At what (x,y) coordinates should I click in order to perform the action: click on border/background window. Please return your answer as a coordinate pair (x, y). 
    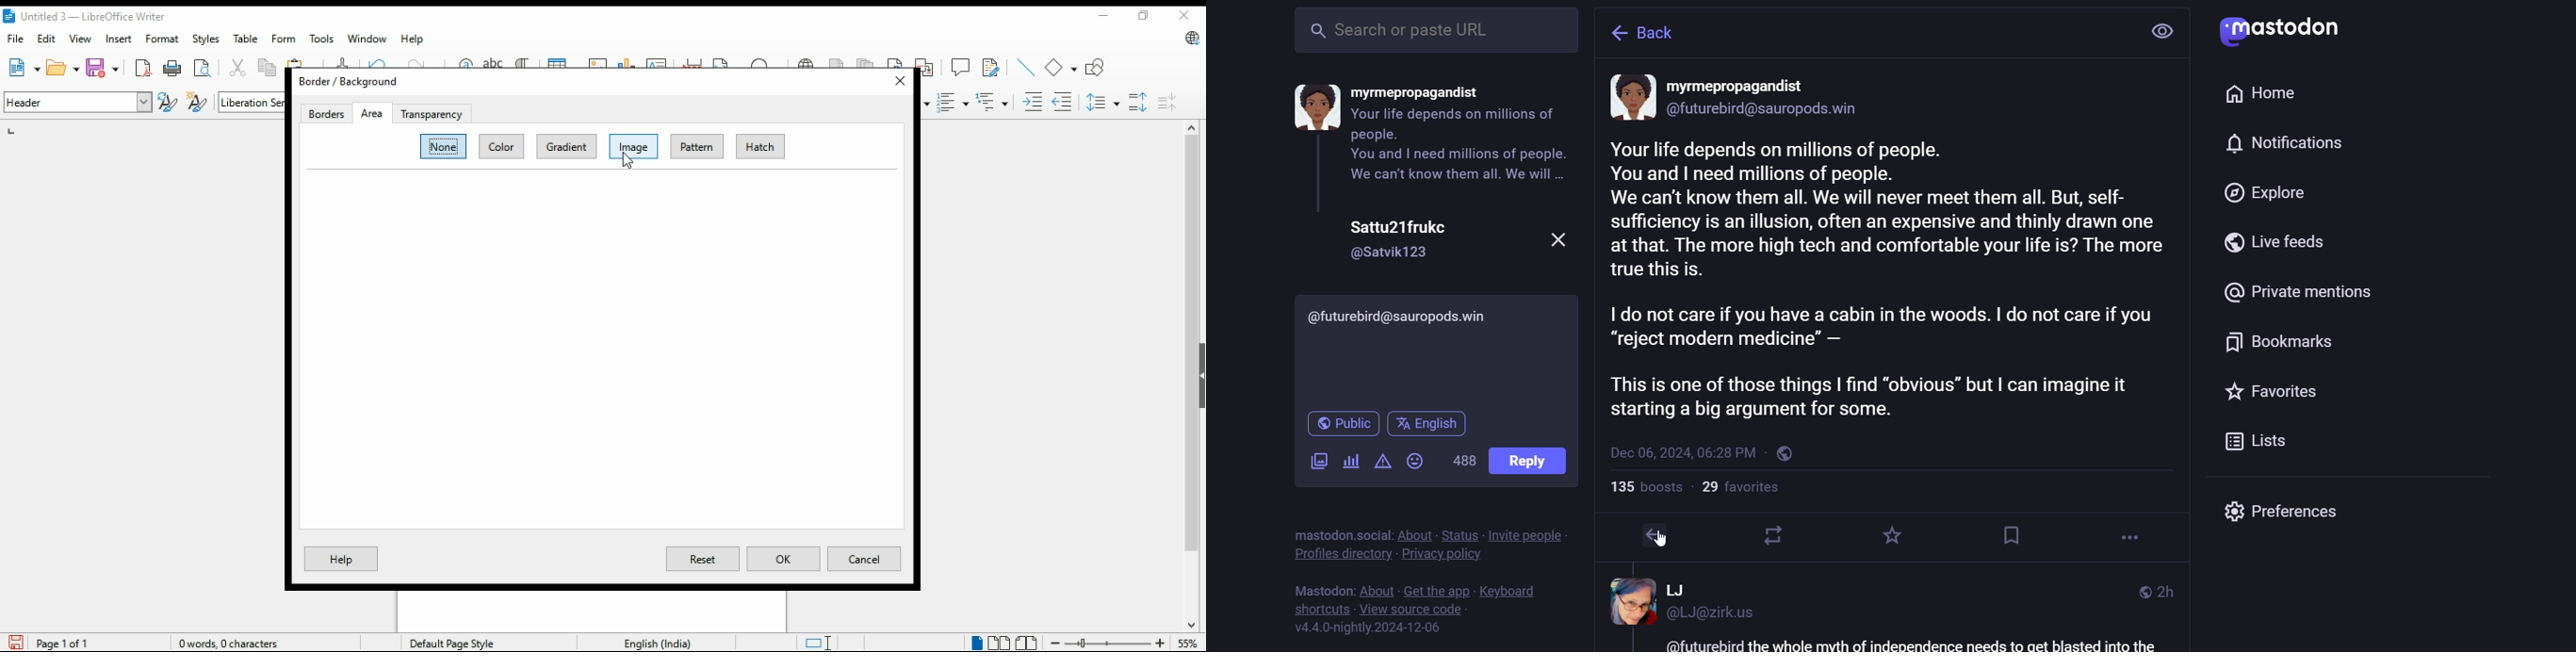
    Looking at the image, I should click on (354, 82).